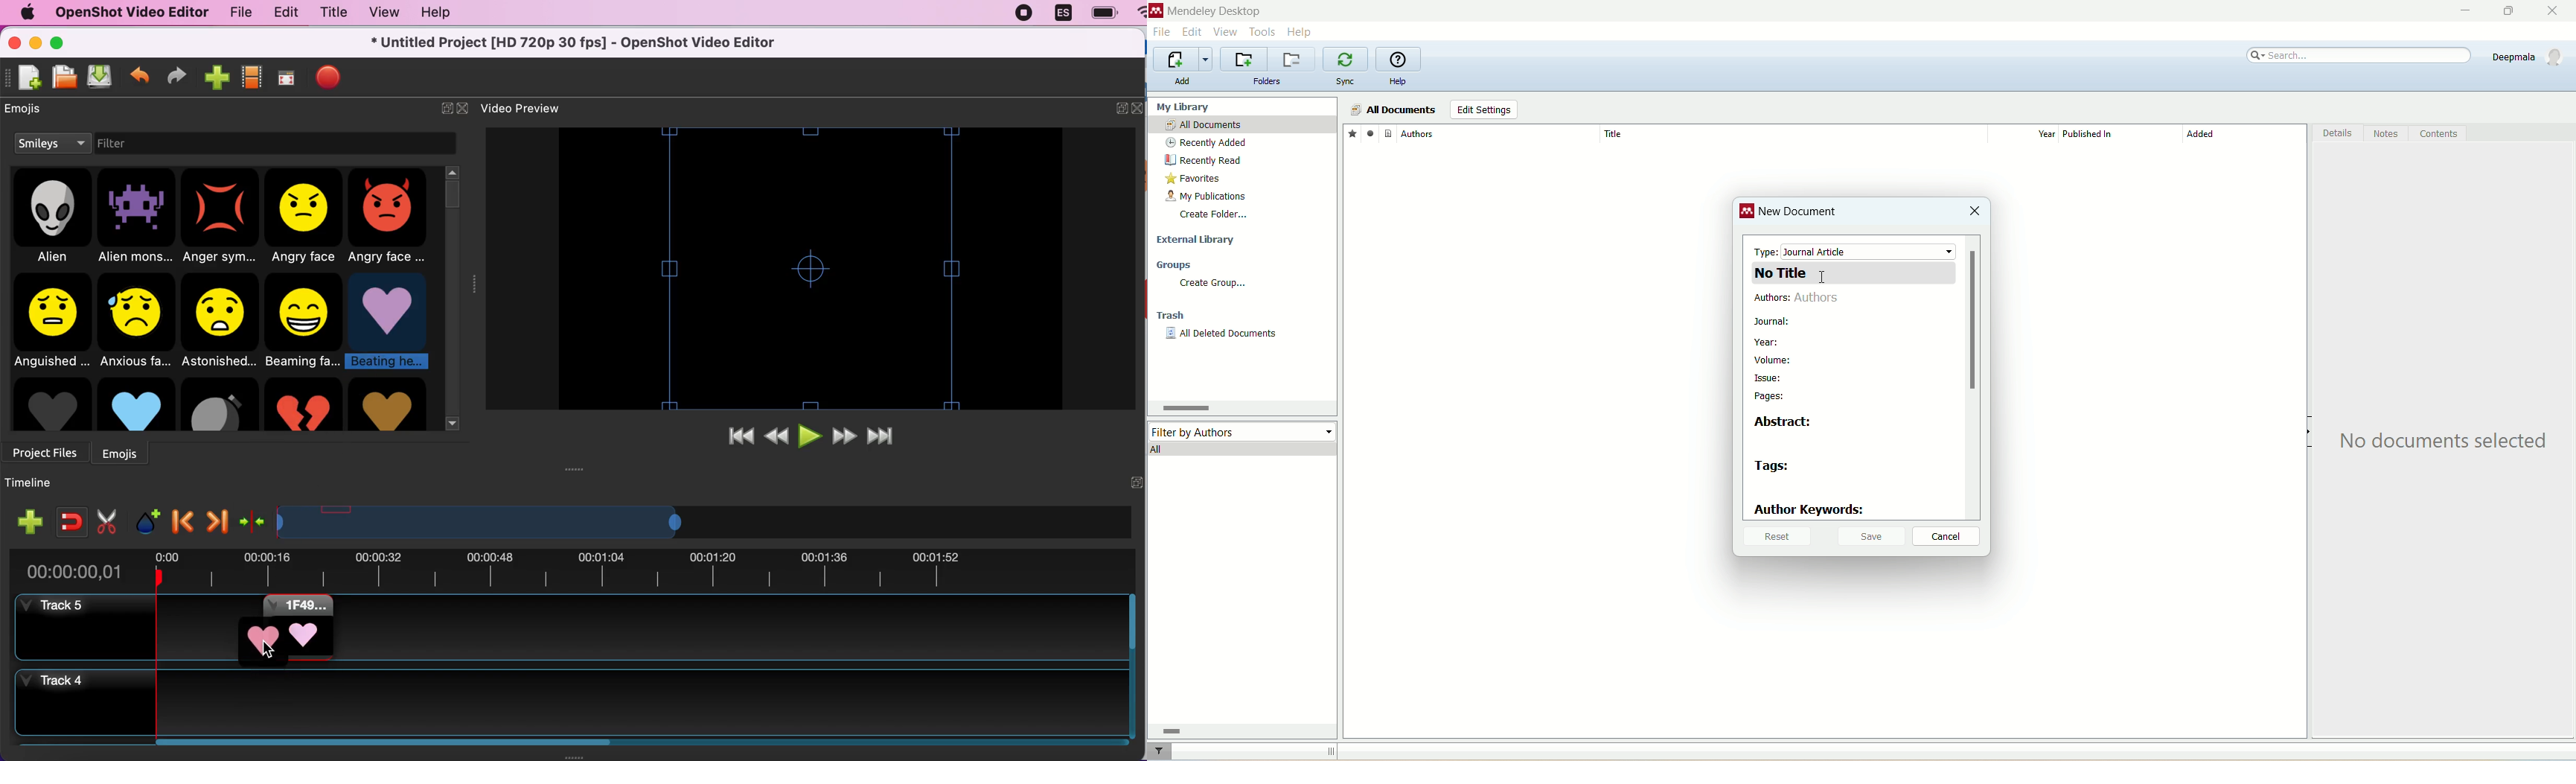  Describe the element at coordinates (1500, 134) in the screenshot. I see `author` at that location.